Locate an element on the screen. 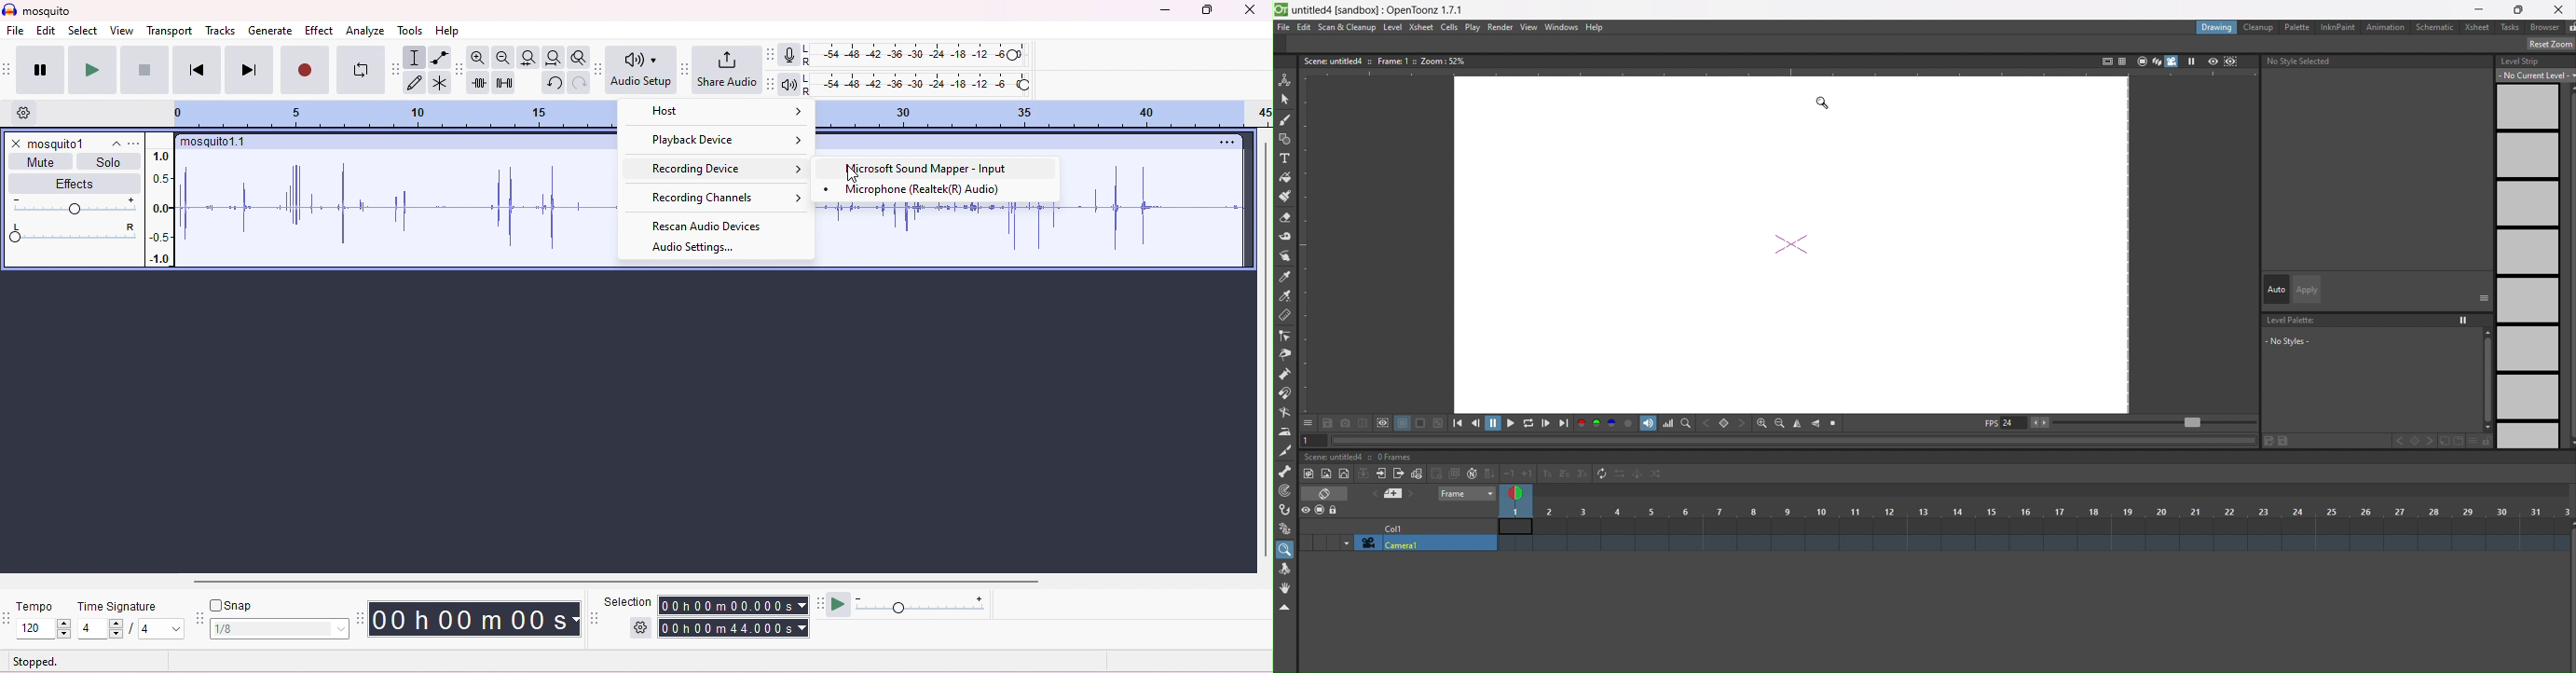  playback device is located at coordinates (724, 141).